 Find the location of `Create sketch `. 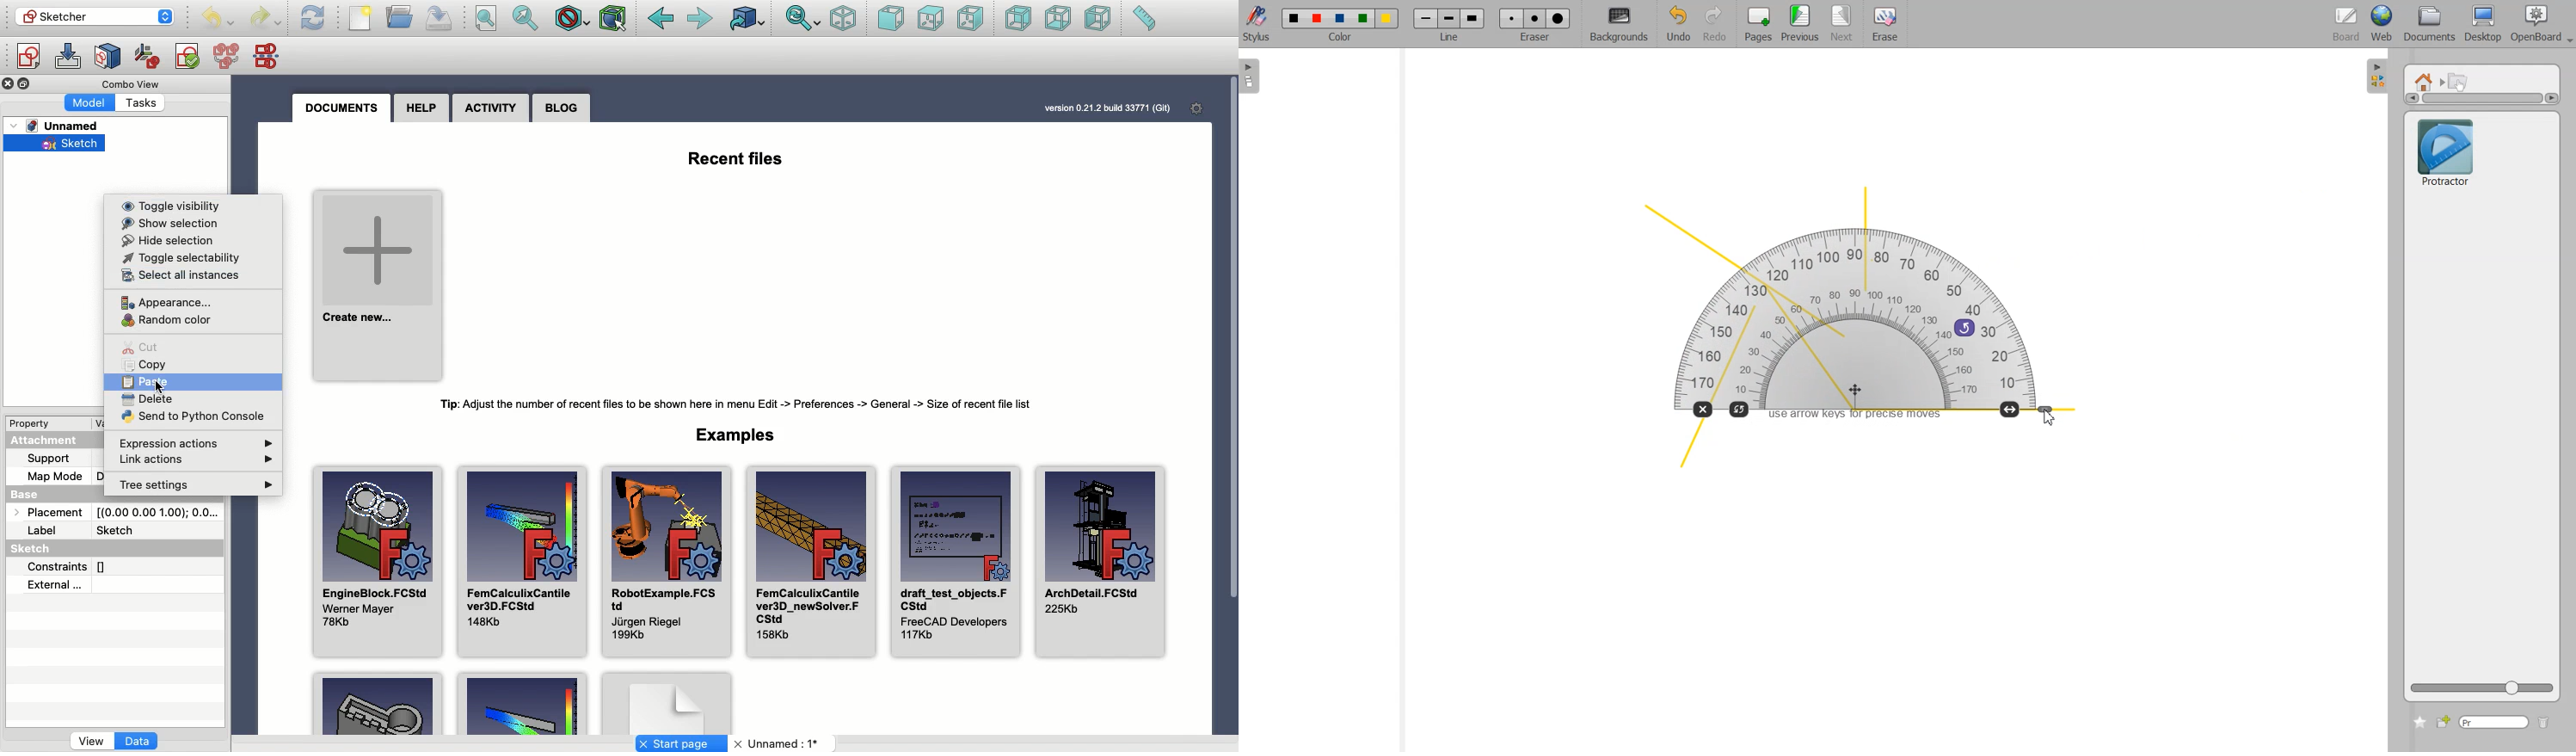

Create sketch  is located at coordinates (28, 59).